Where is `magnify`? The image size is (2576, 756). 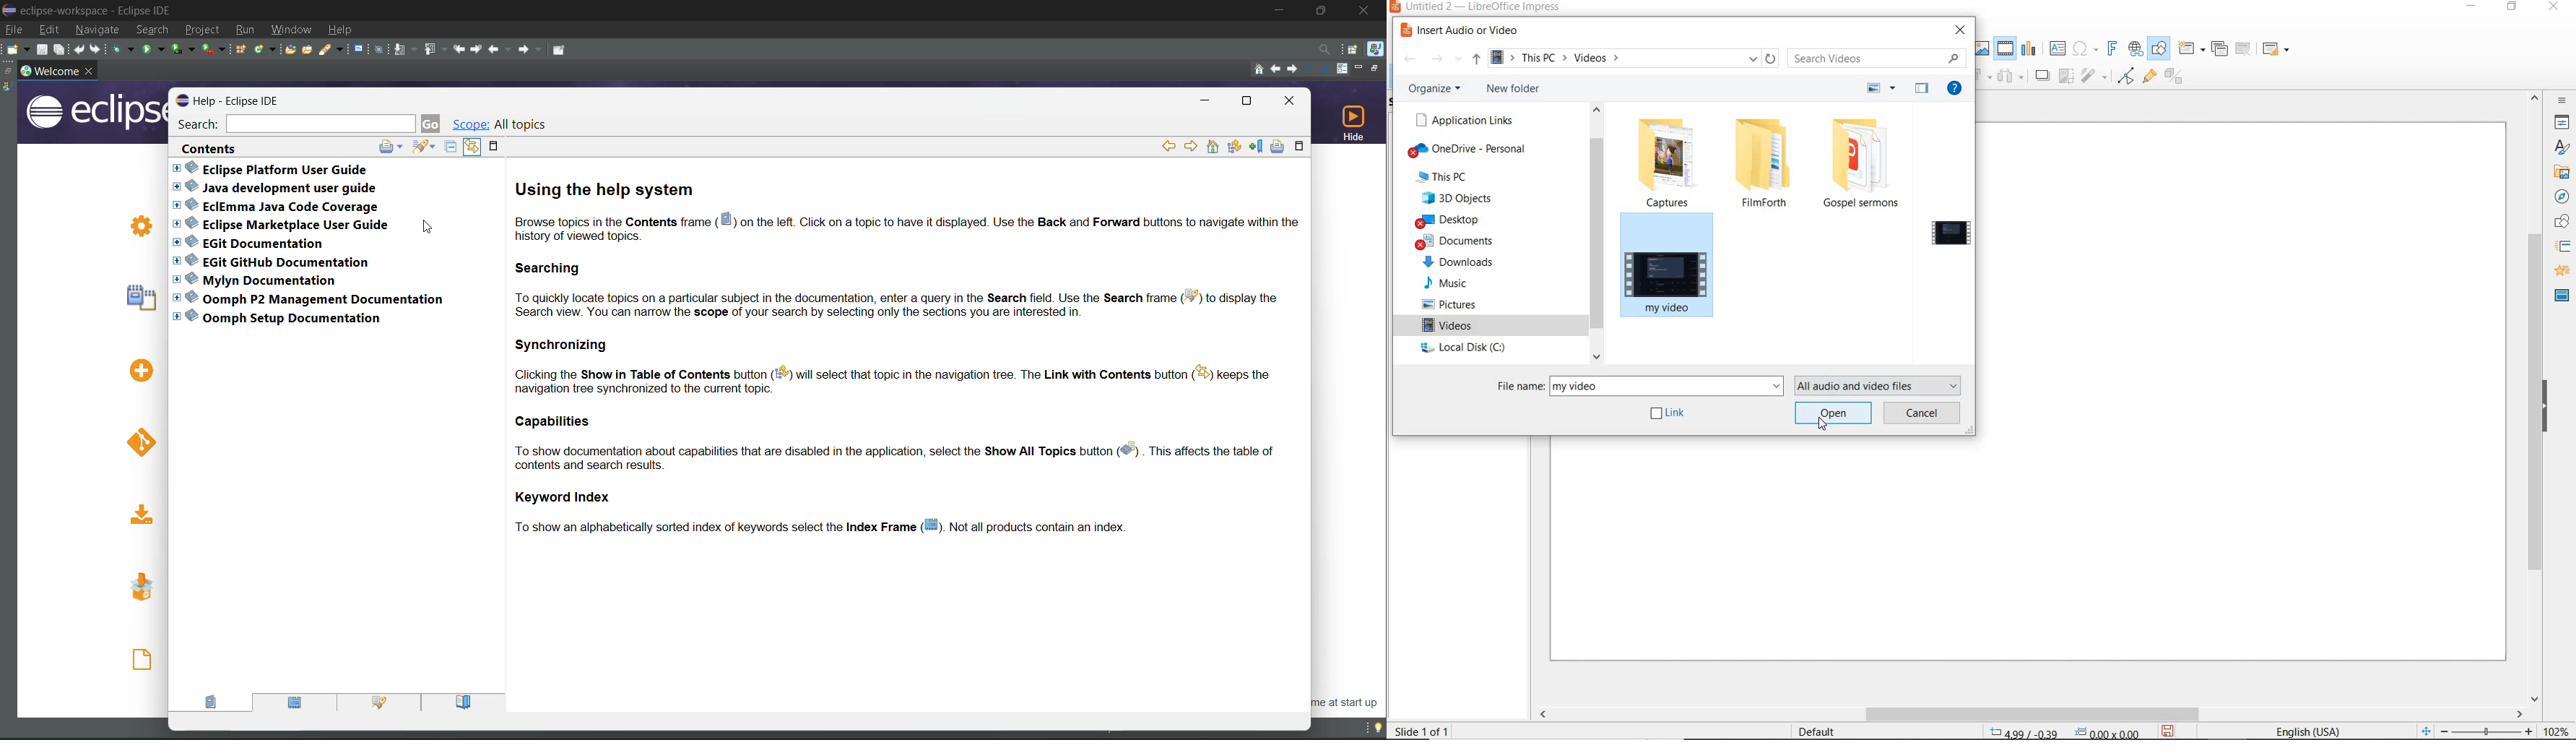
magnify is located at coordinates (1327, 68).